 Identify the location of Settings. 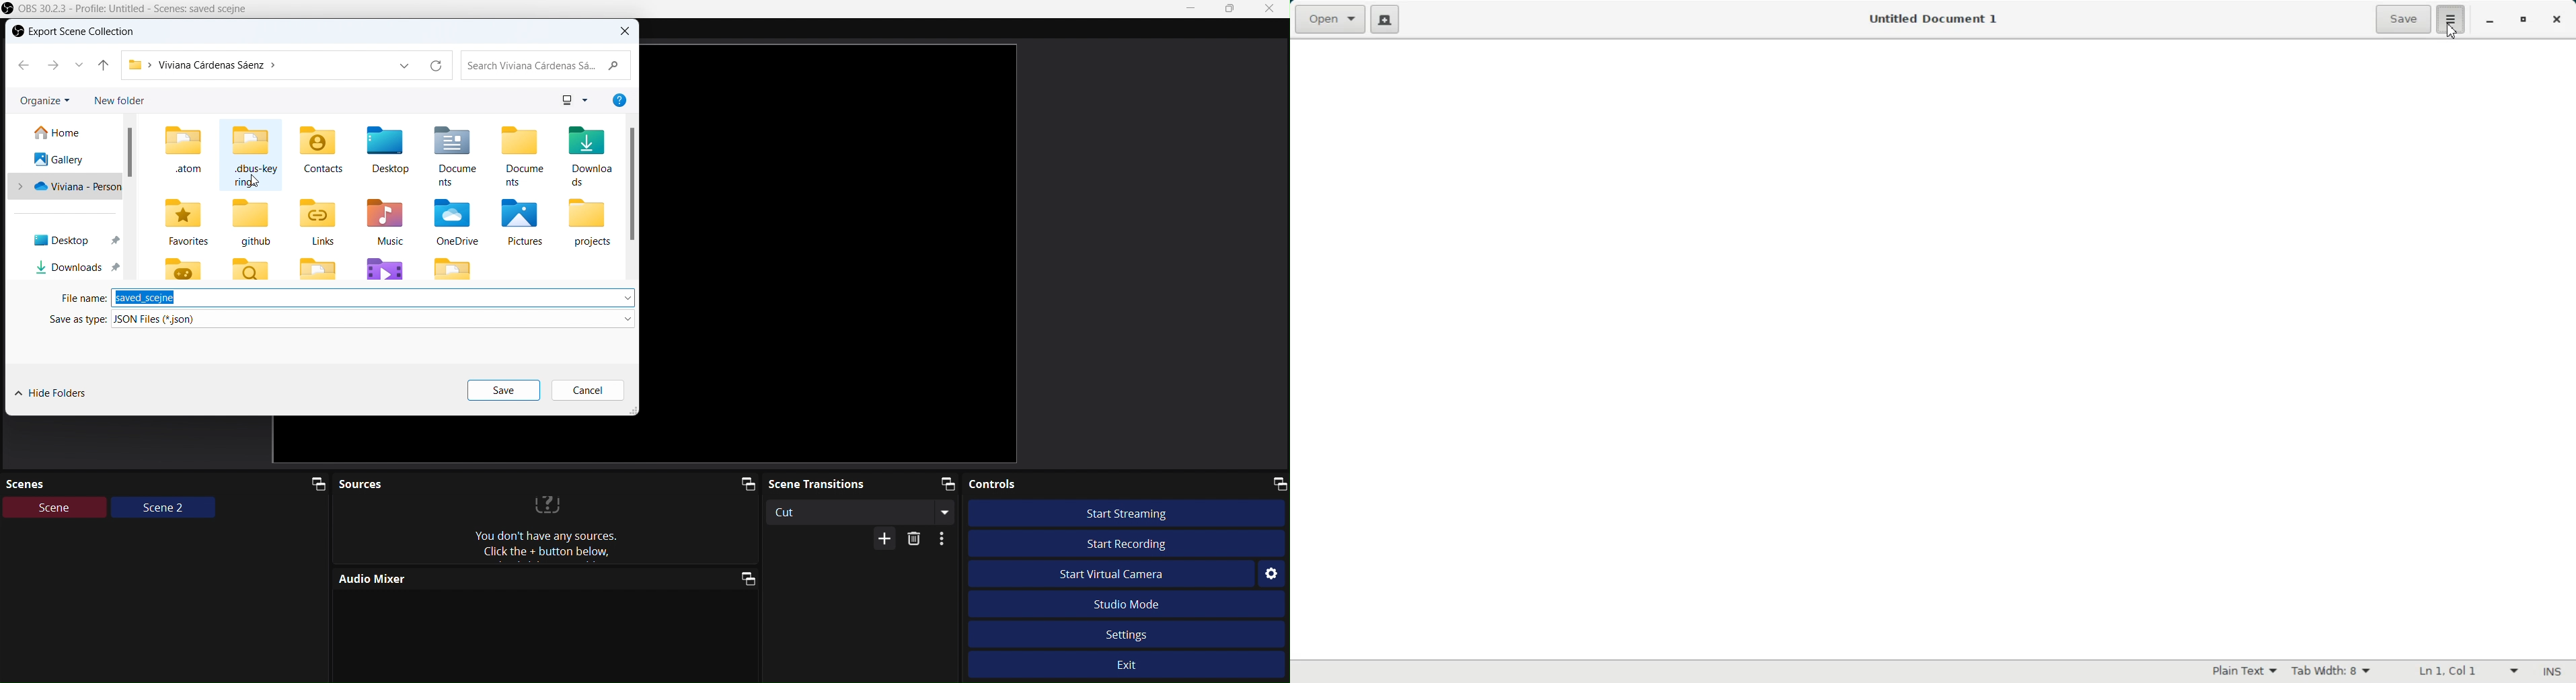
(1271, 575).